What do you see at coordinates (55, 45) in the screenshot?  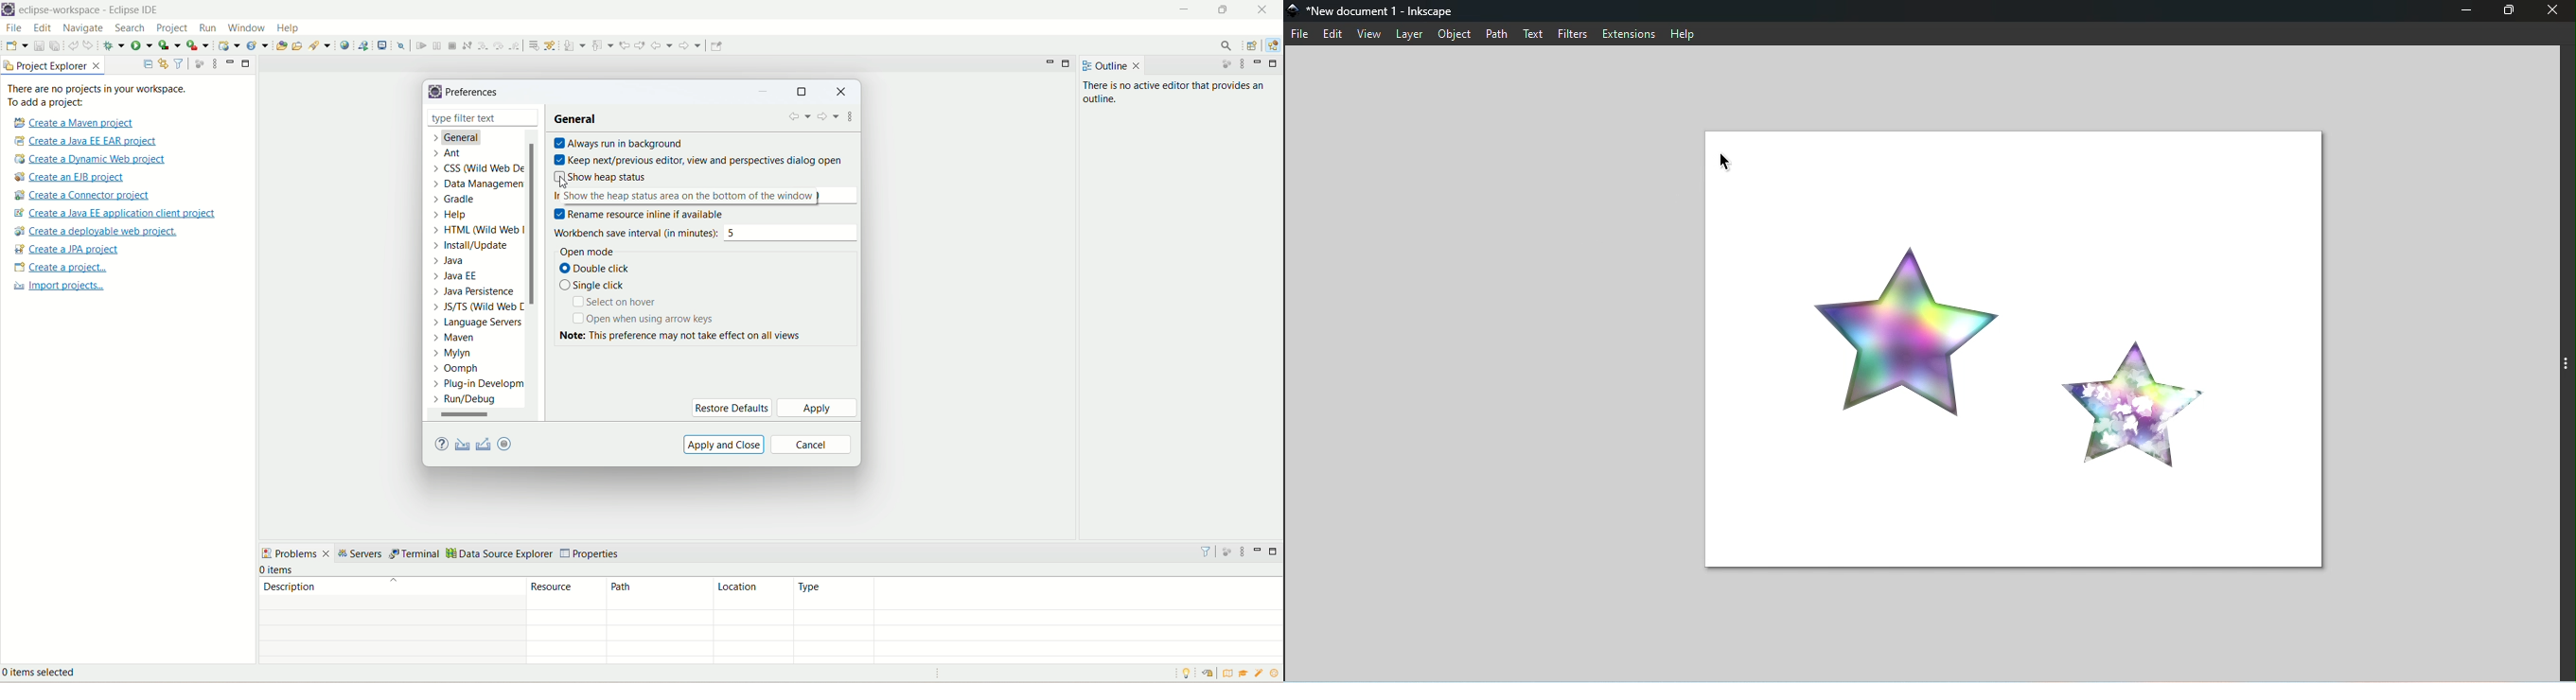 I see `save all` at bounding box center [55, 45].